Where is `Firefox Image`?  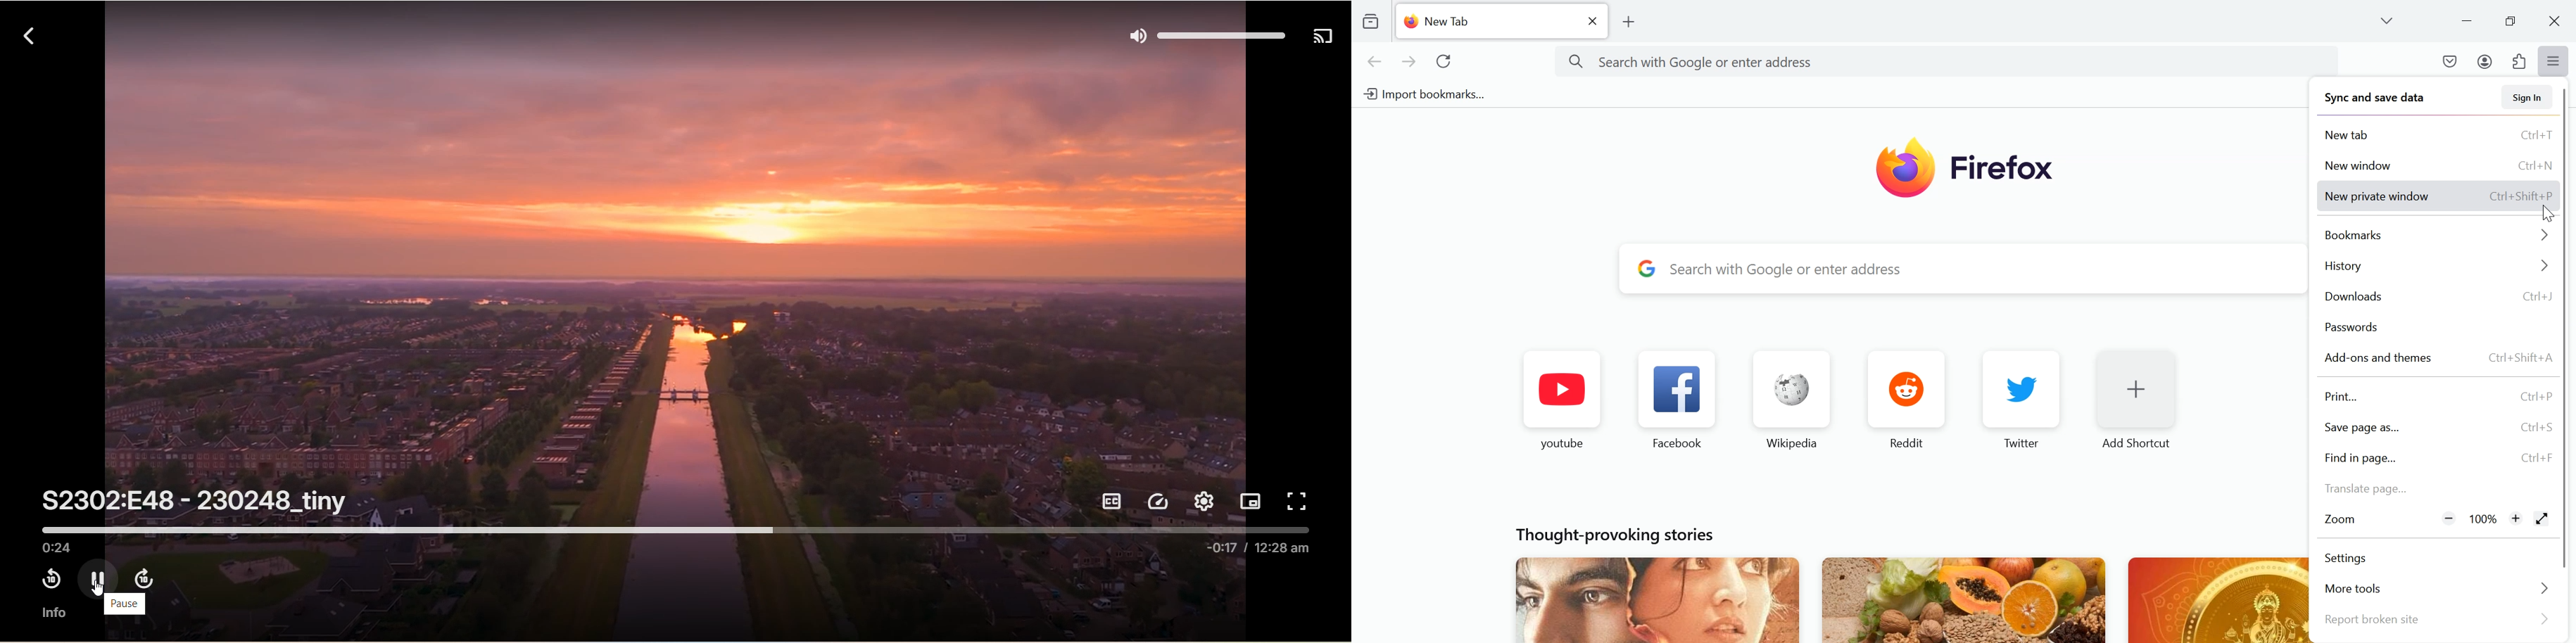
Firefox Image is located at coordinates (1967, 171).